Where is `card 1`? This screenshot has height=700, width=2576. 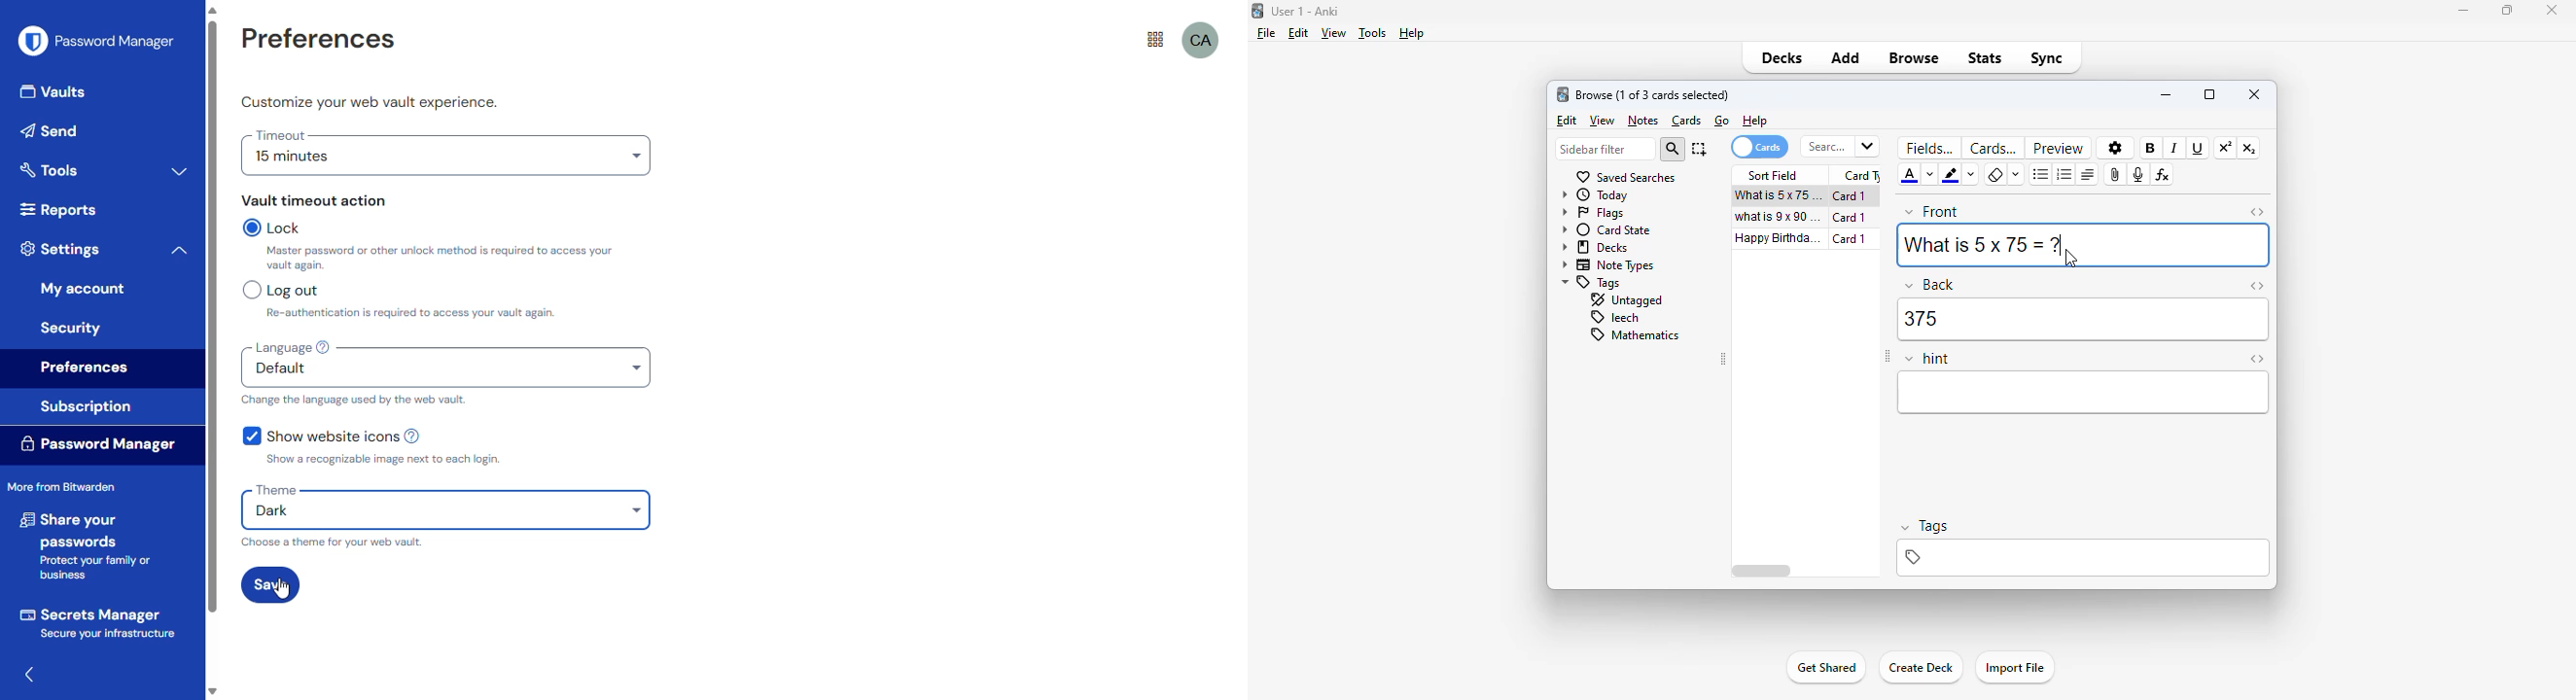
card 1 is located at coordinates (1851, 218).